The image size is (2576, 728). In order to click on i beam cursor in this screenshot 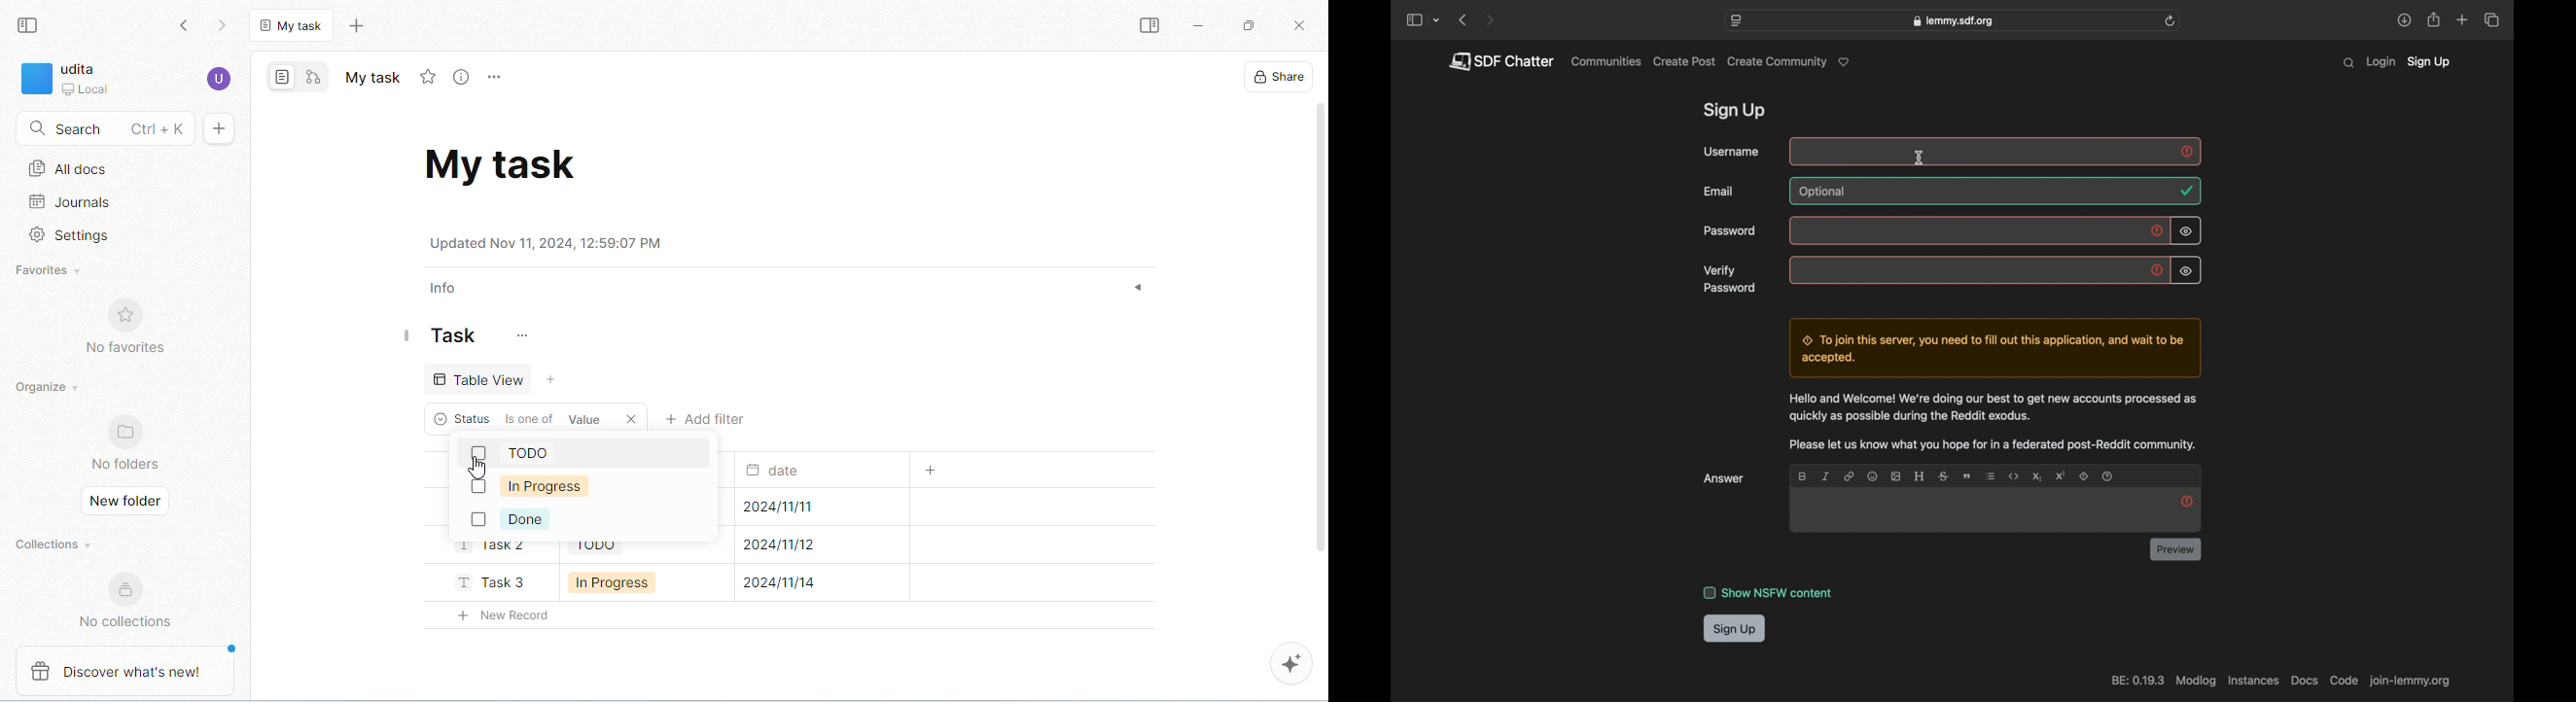, I will do `click(1921, 157)`.